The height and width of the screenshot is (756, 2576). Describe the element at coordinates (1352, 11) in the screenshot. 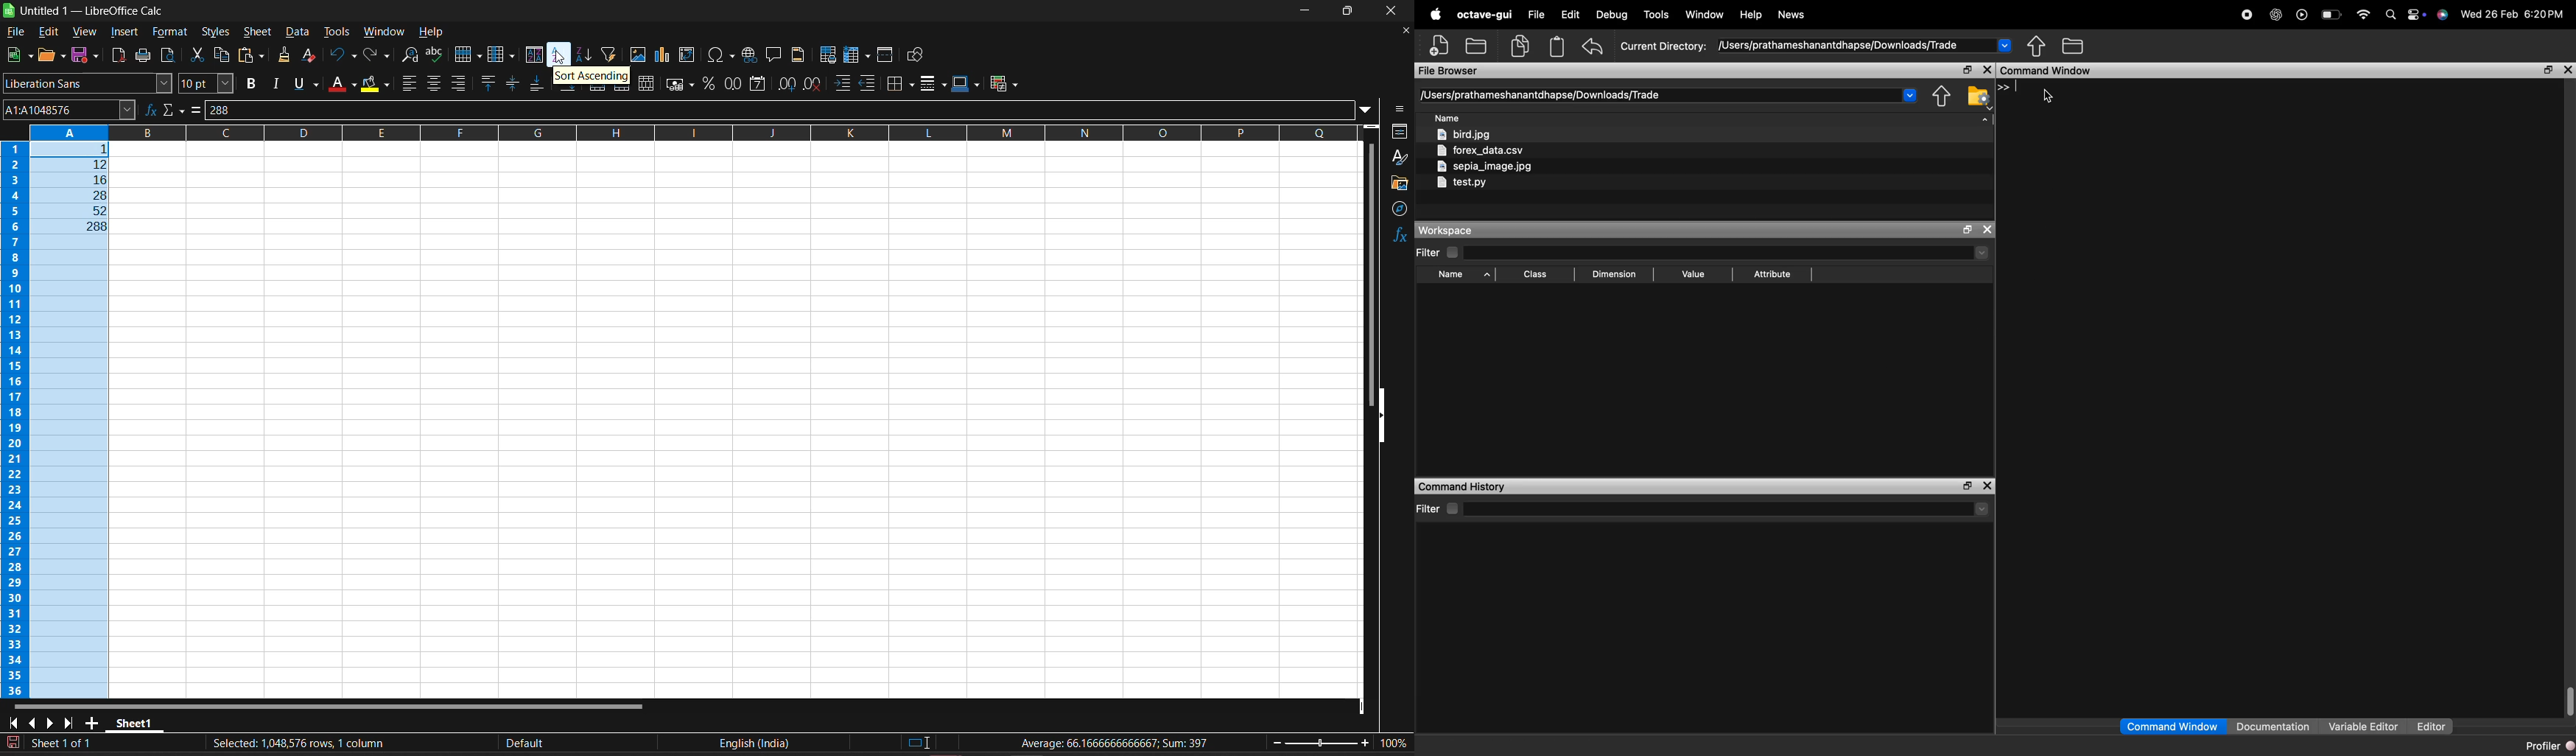

I see `maximize` at that location.